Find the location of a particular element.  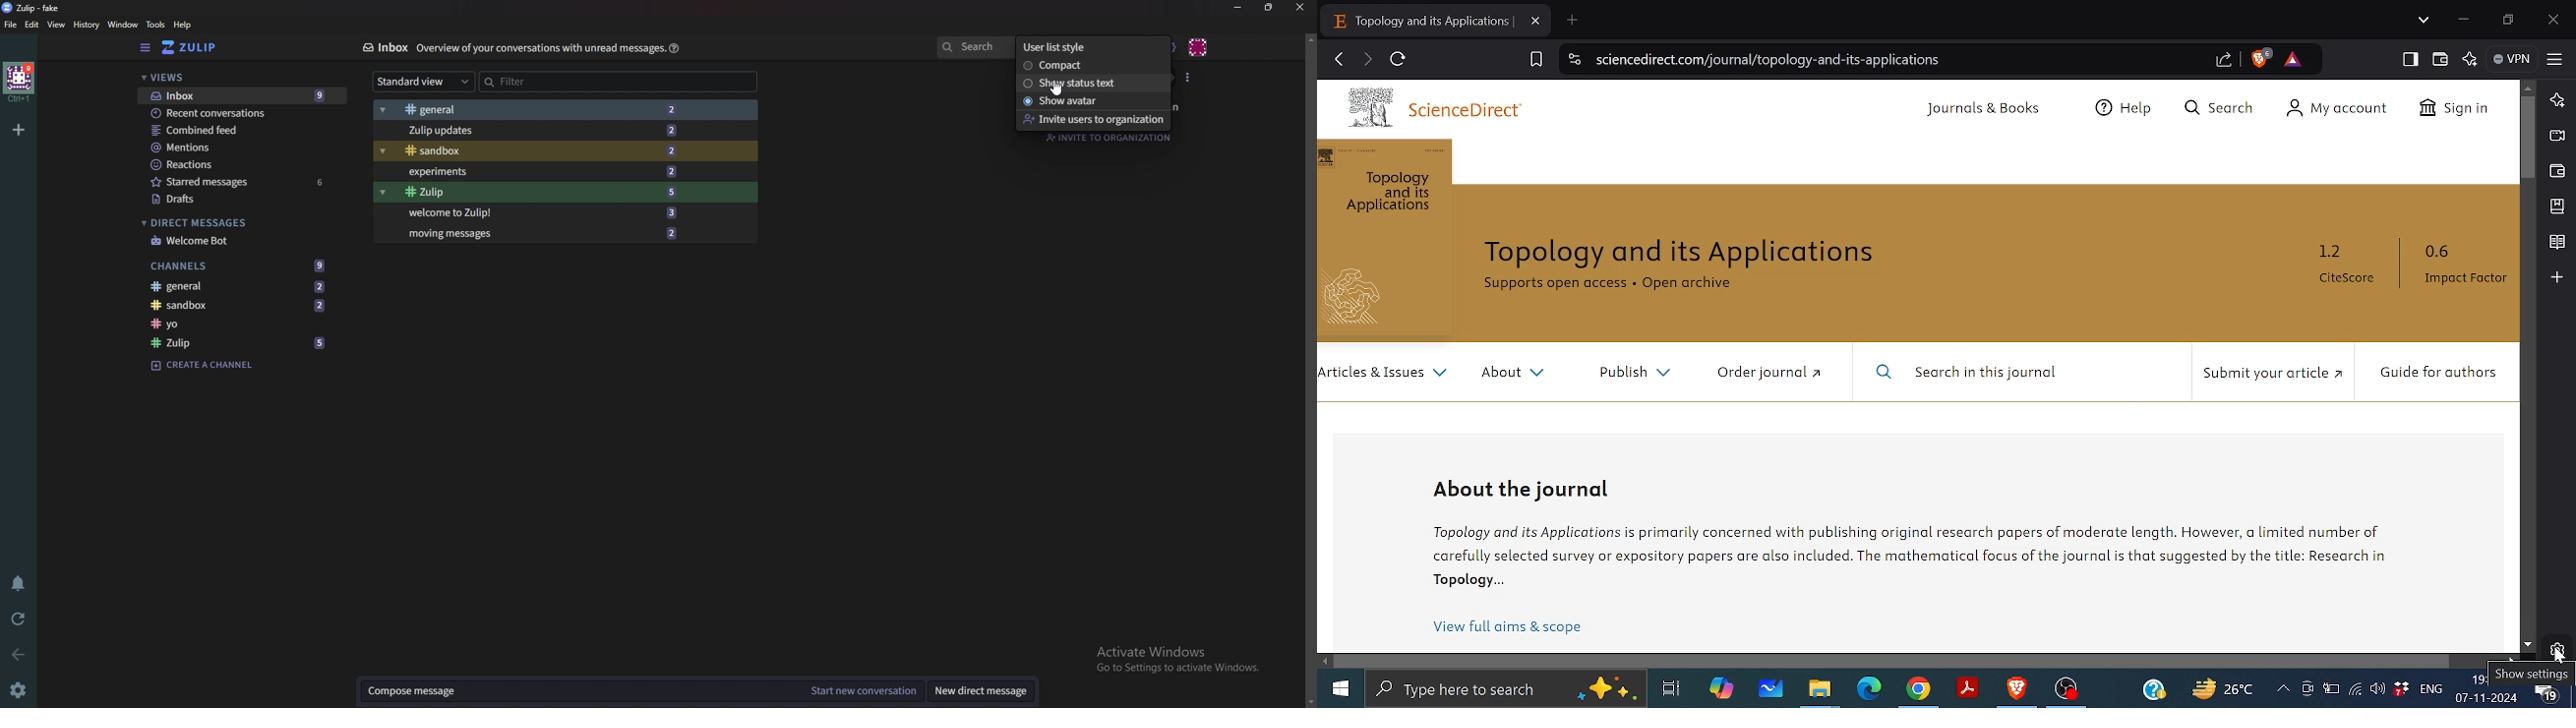

Settings is located at coordinates (19, 688).